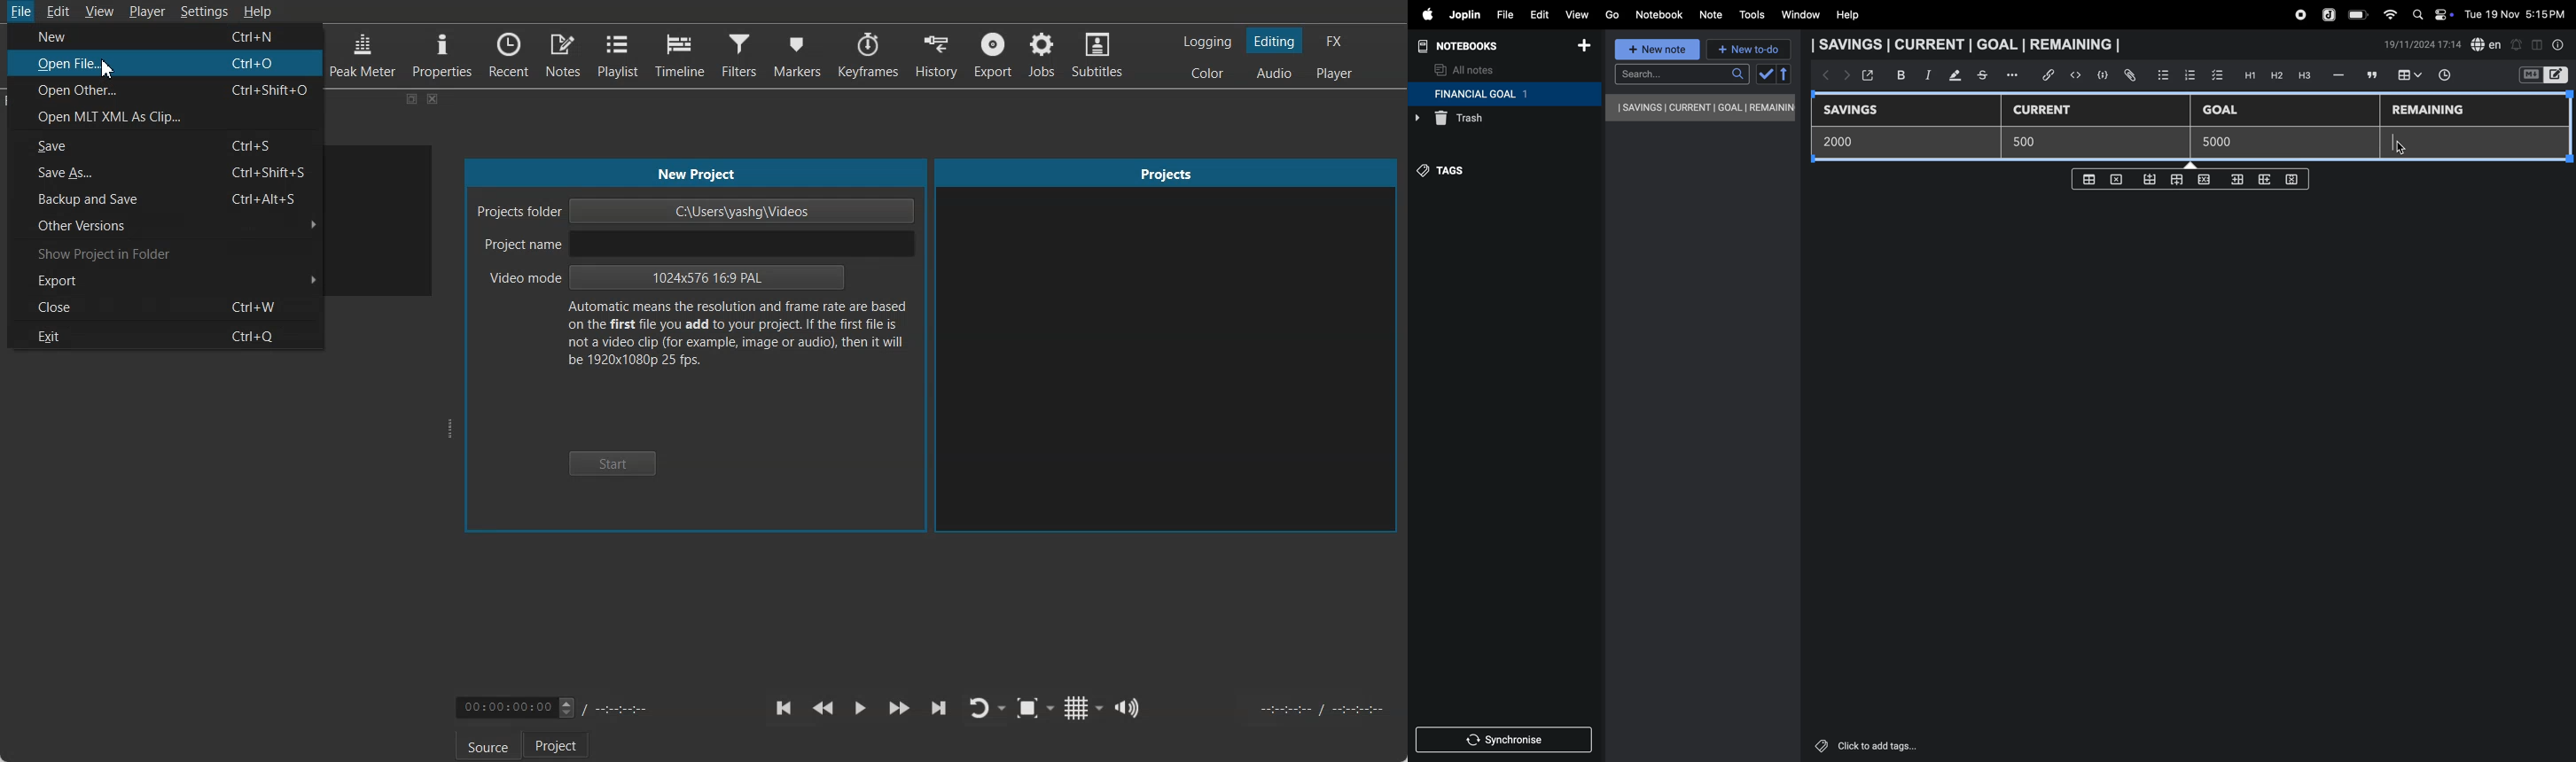 This screenshot has height=784, width=2576. I want to click on Switch to the Editing layout, so click(1276, 41).